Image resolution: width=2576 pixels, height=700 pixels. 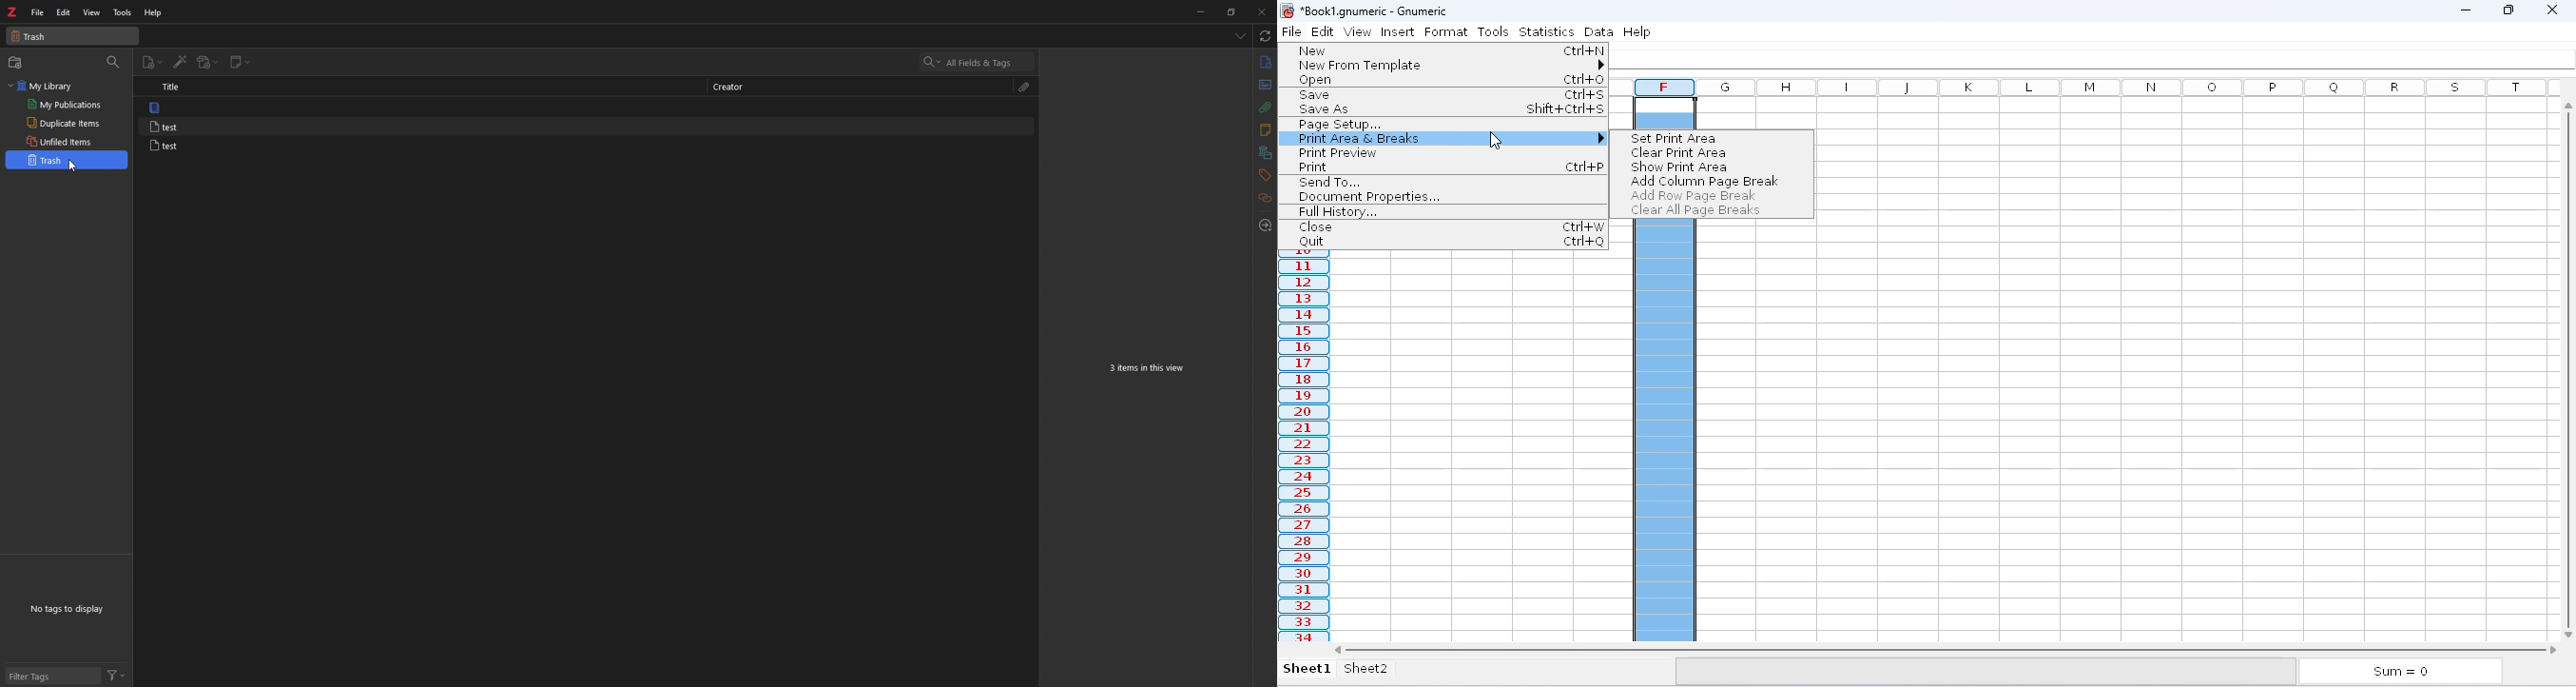 What do you see at coordinates (1026, 87) in the screenshot?
I see `attachments` at bounding box center [1026, 87].